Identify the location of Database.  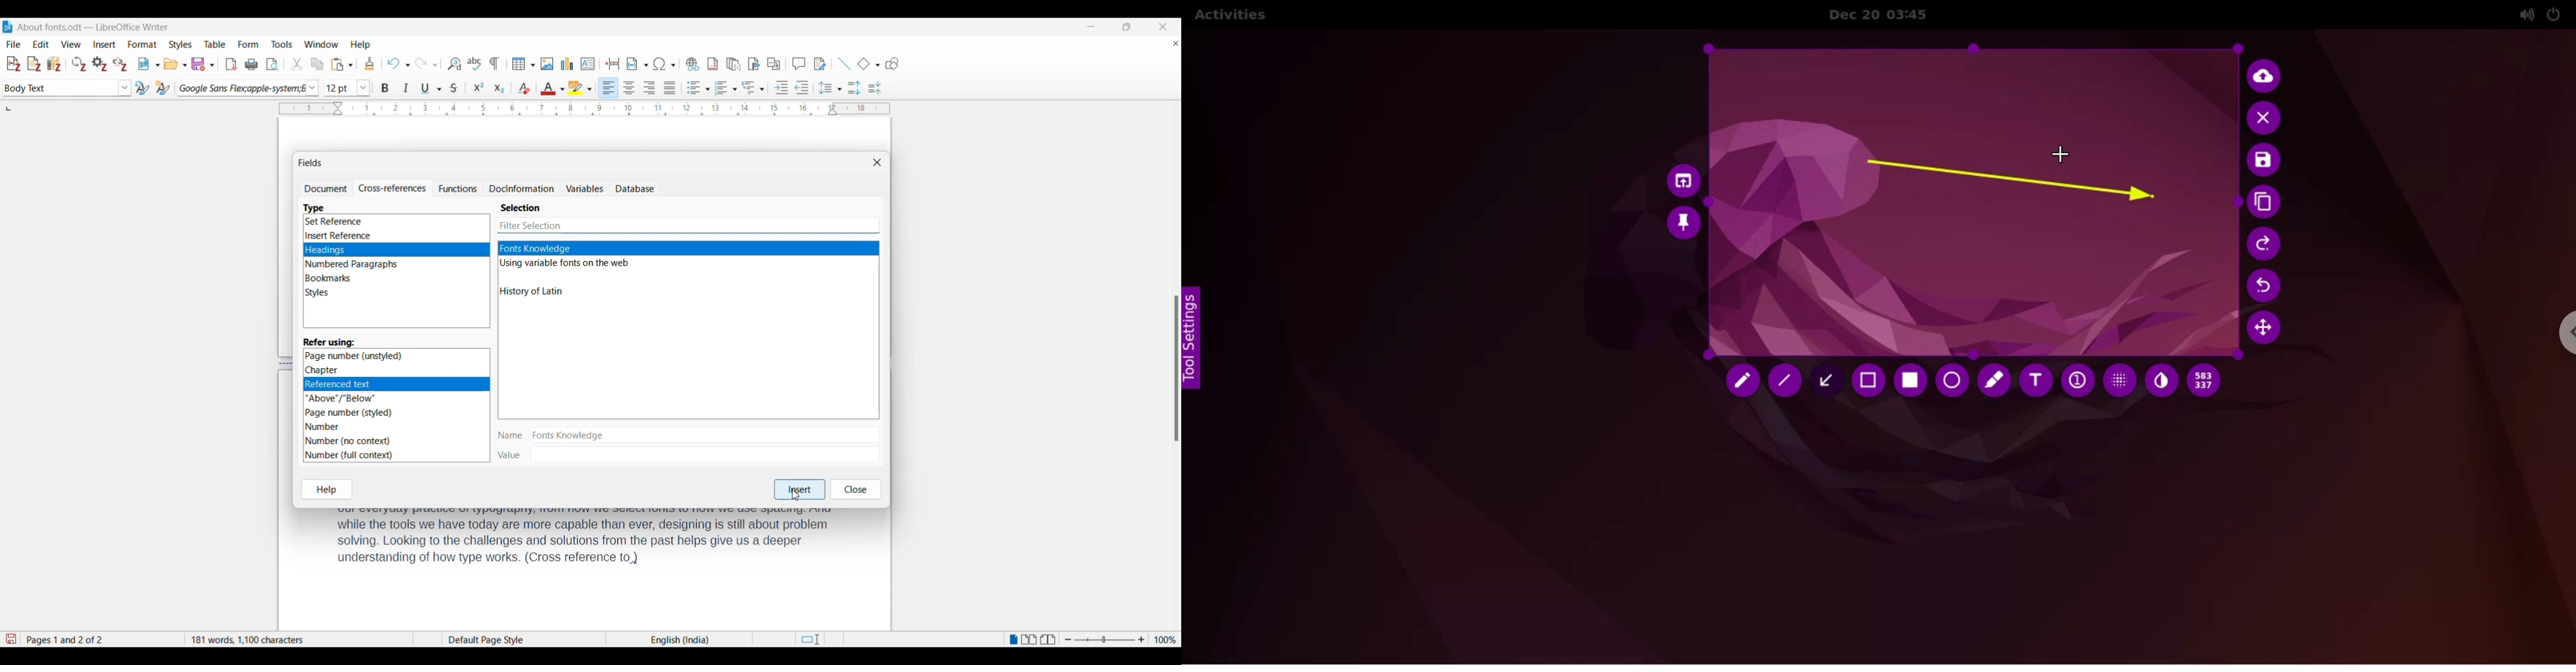
(634, 189).